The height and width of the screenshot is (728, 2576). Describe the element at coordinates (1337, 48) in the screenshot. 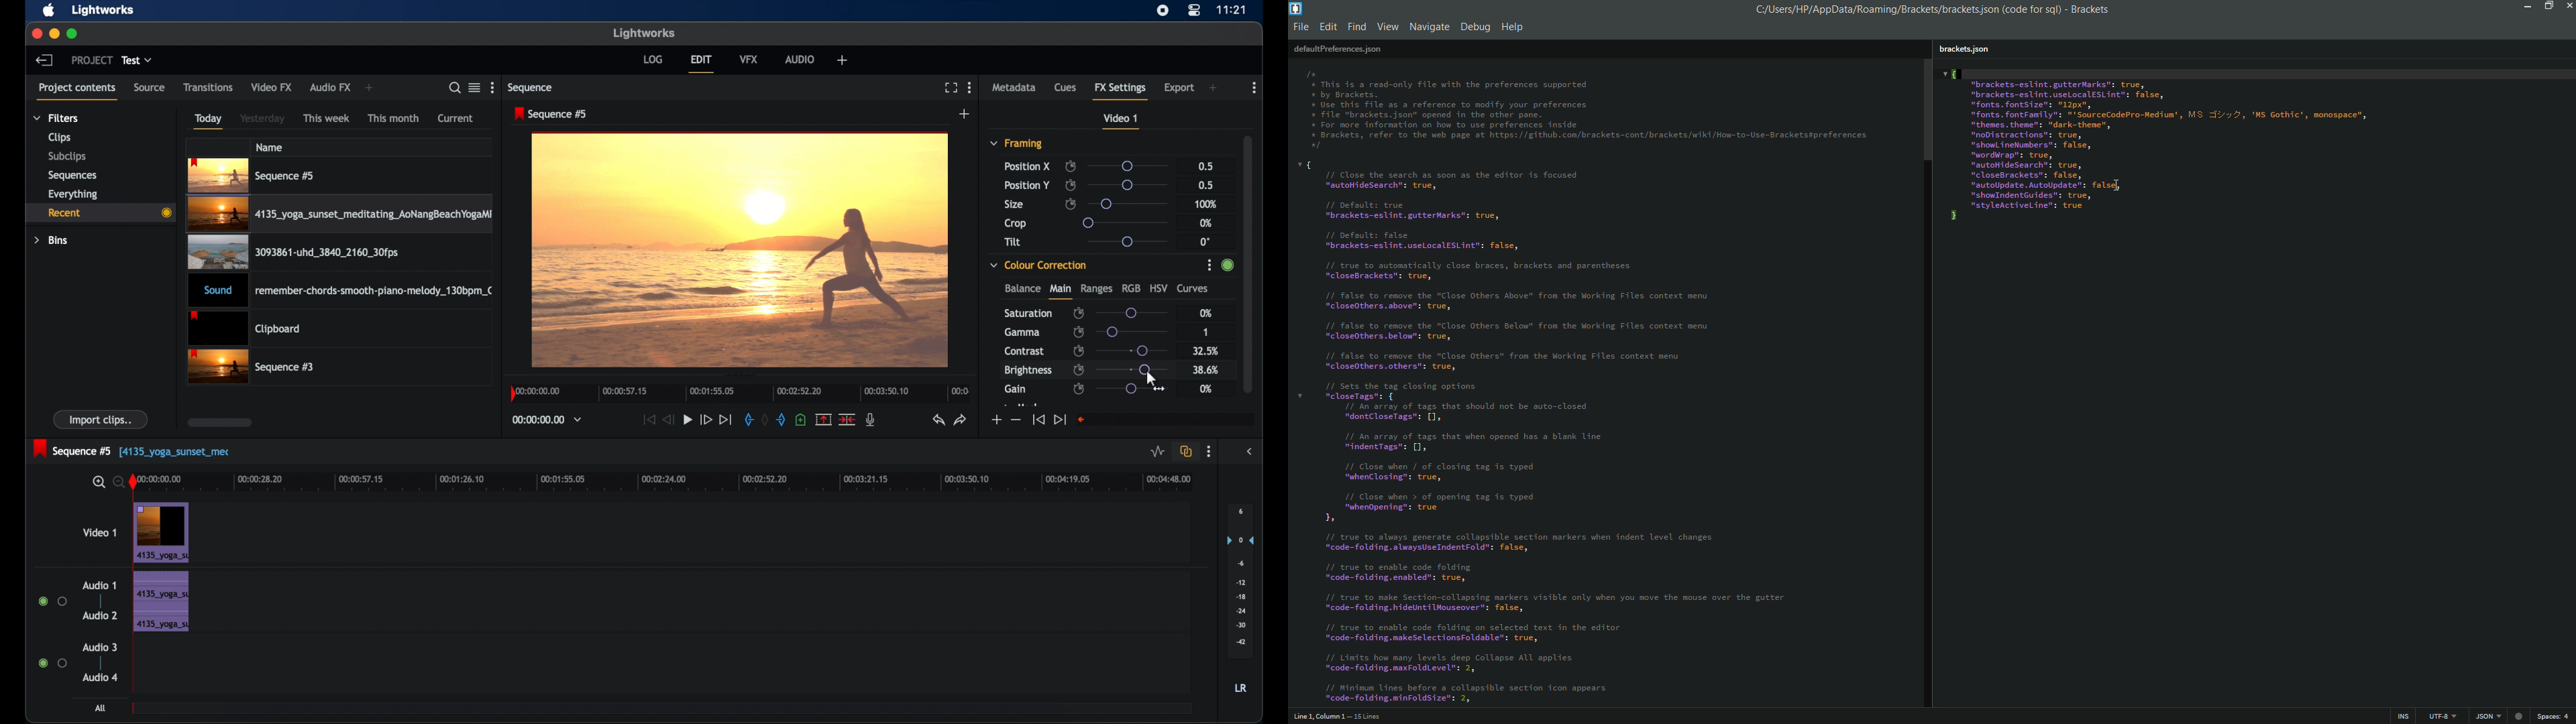

I see `defaultpreferences.json` at that location.